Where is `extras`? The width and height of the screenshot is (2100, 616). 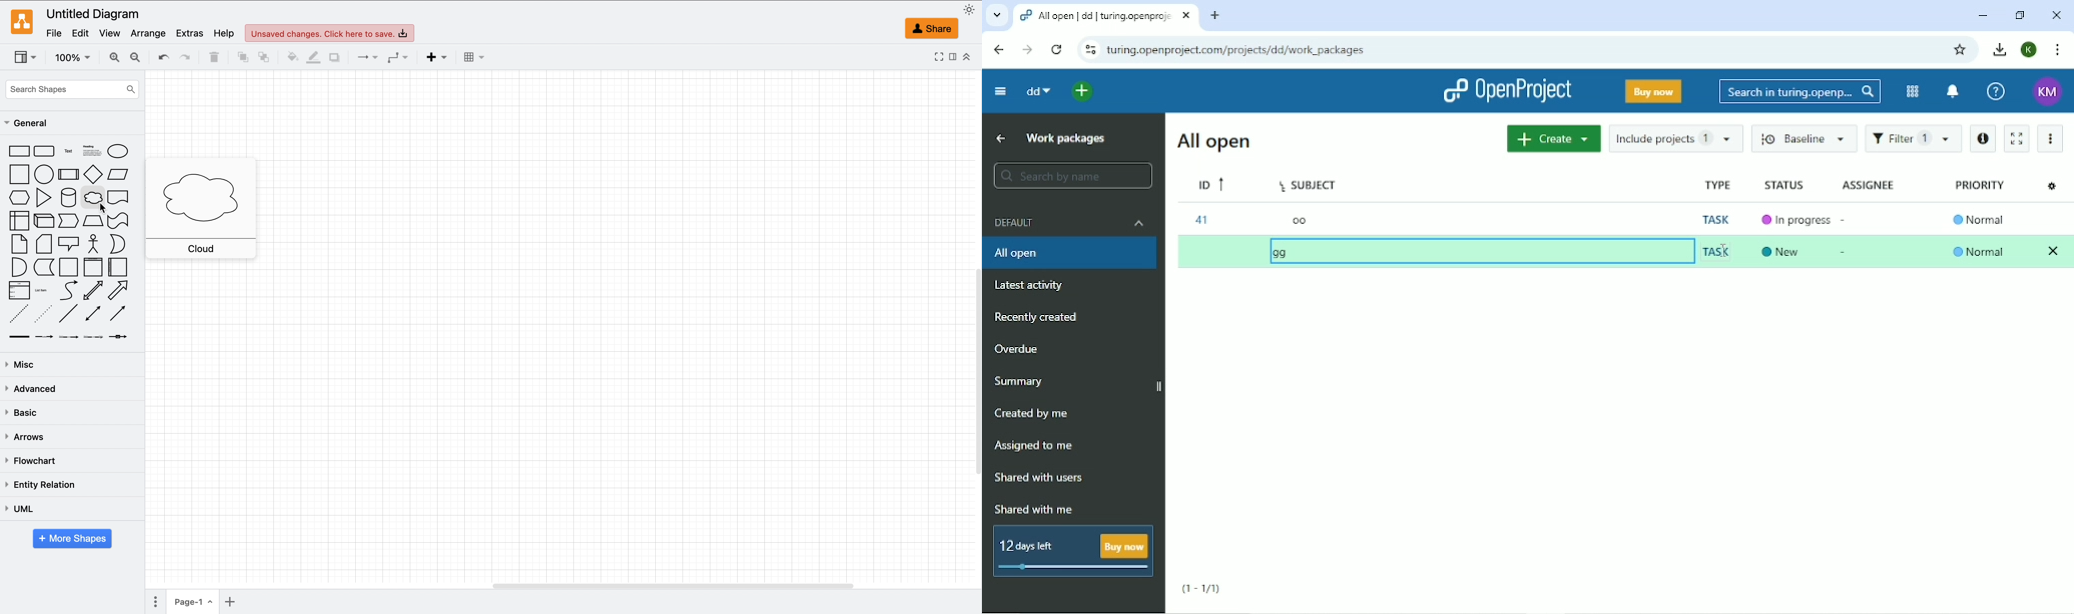 extras is located at coordinates (189, 34).